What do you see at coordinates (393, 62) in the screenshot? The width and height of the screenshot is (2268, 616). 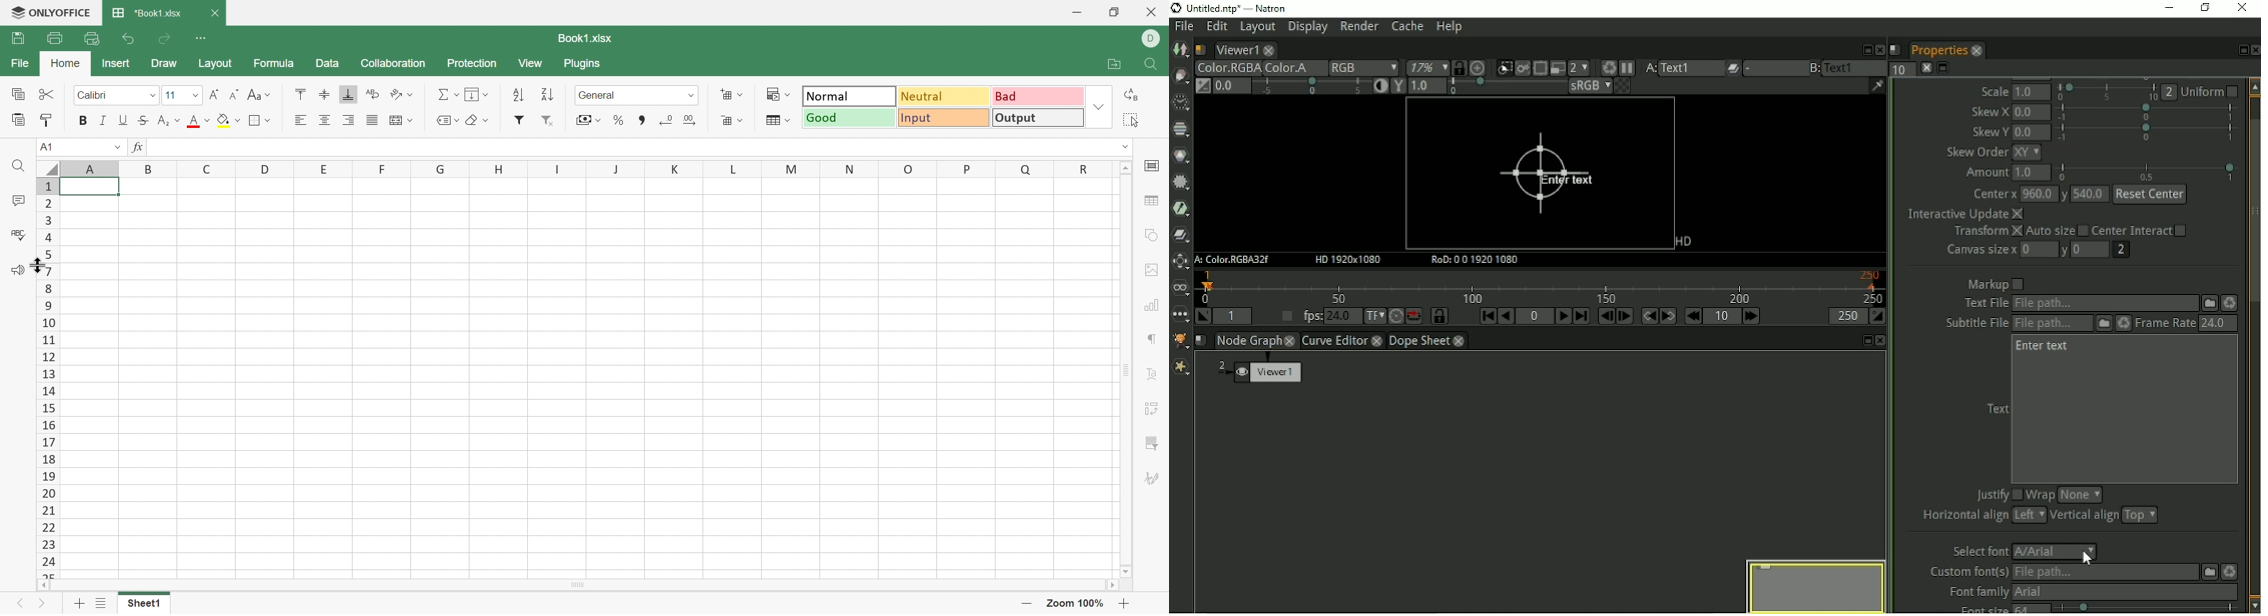 I see `Collaboration` at bounding box center [393, 62].